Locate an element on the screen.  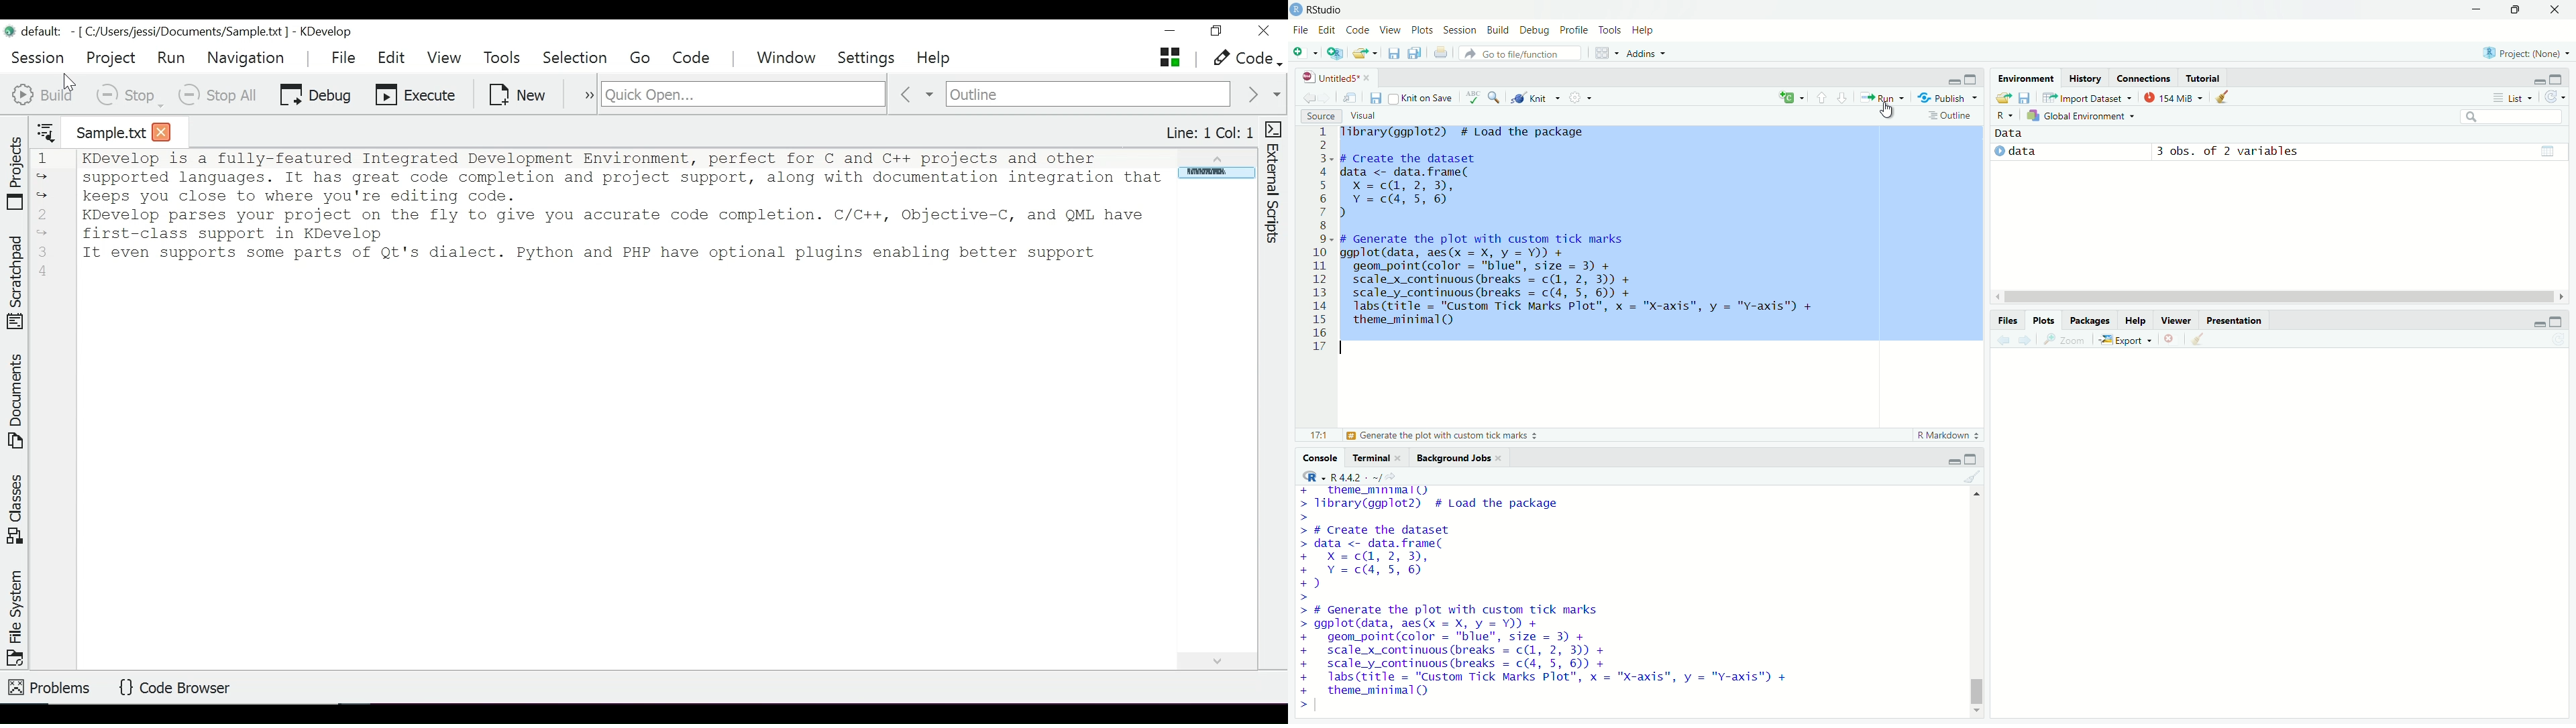
file is located at coordinates (1300, 31).